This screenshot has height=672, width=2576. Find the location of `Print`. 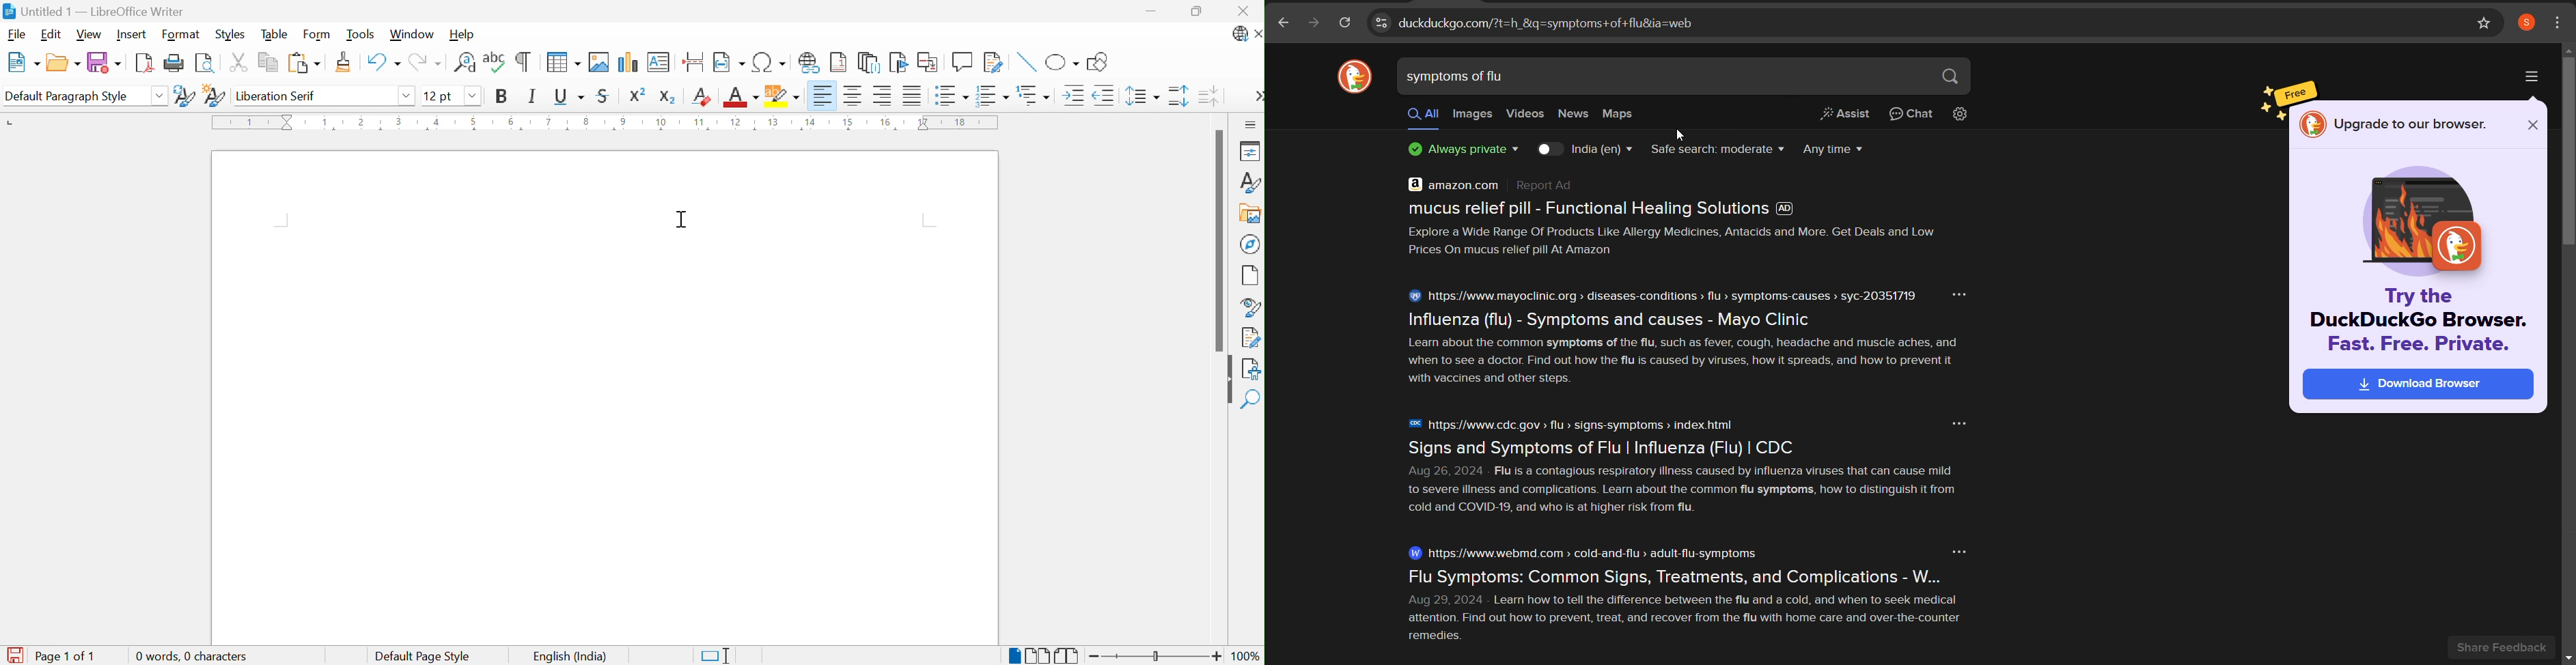

Print is located at coordinates (176, 63).